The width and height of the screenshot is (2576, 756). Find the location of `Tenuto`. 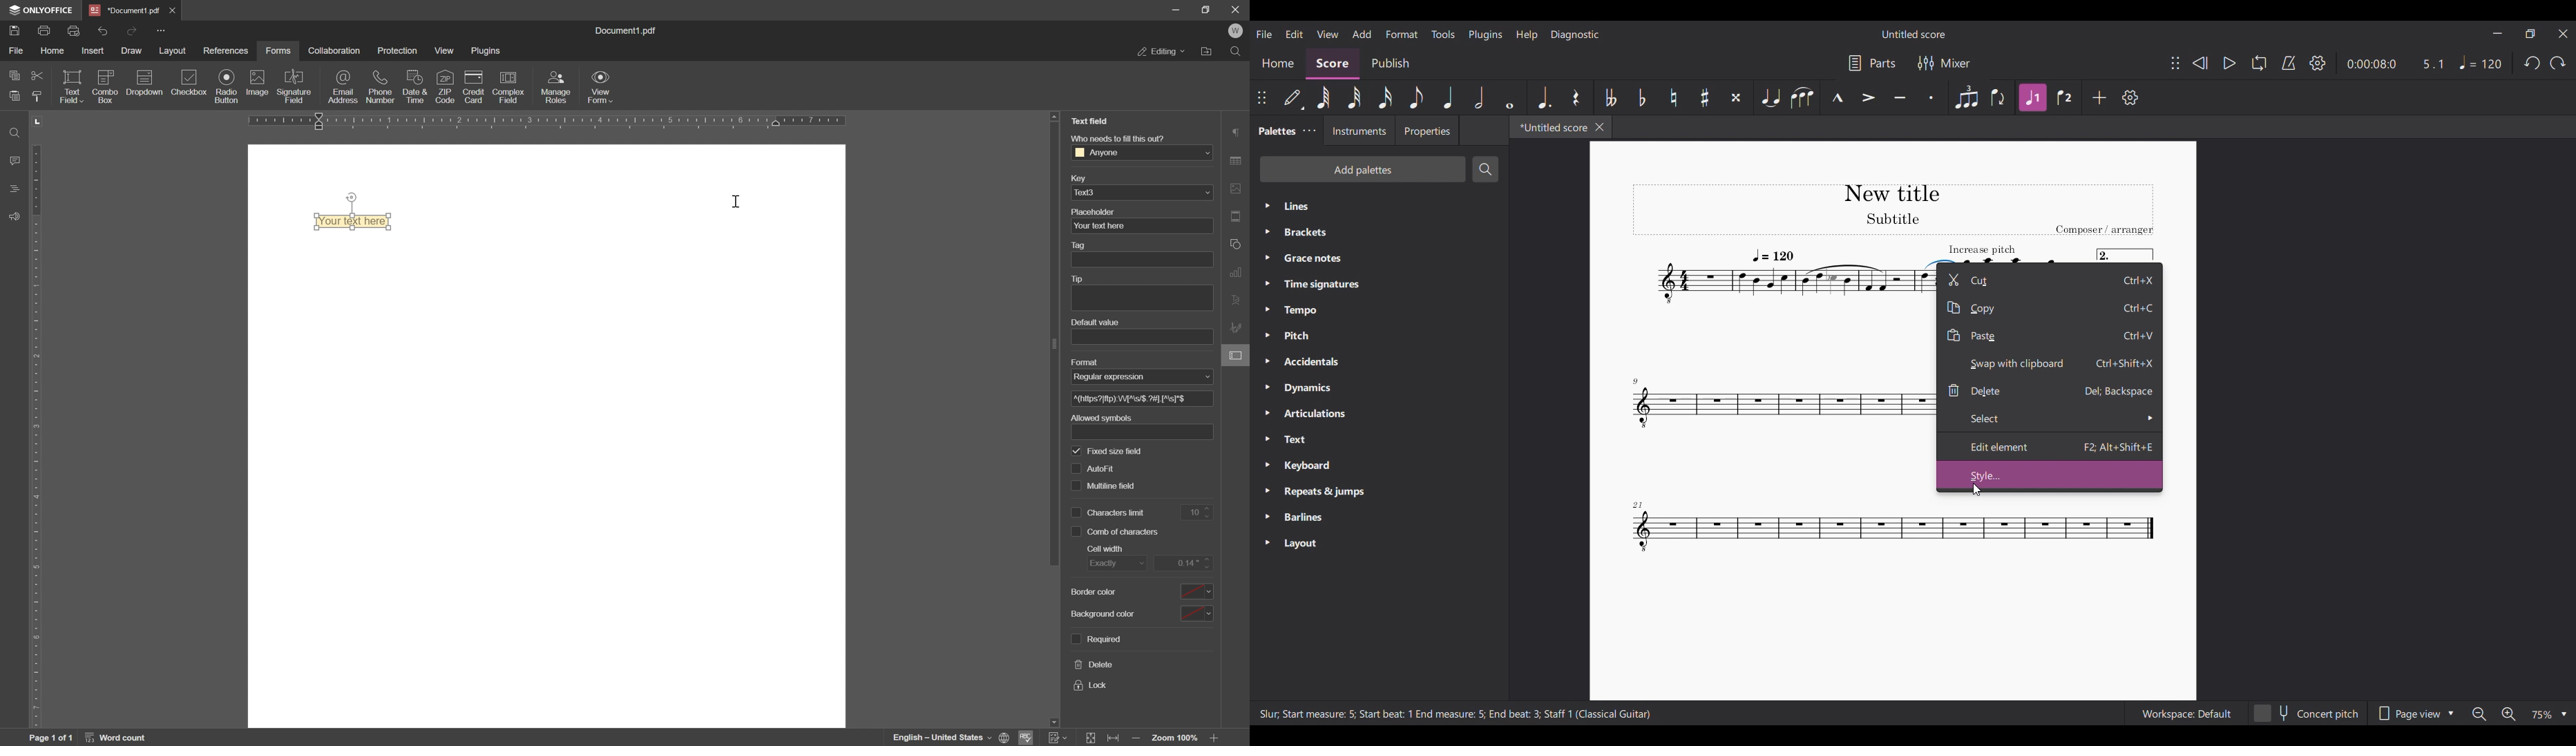

Tenuto is located at coordinates (1900, 97).